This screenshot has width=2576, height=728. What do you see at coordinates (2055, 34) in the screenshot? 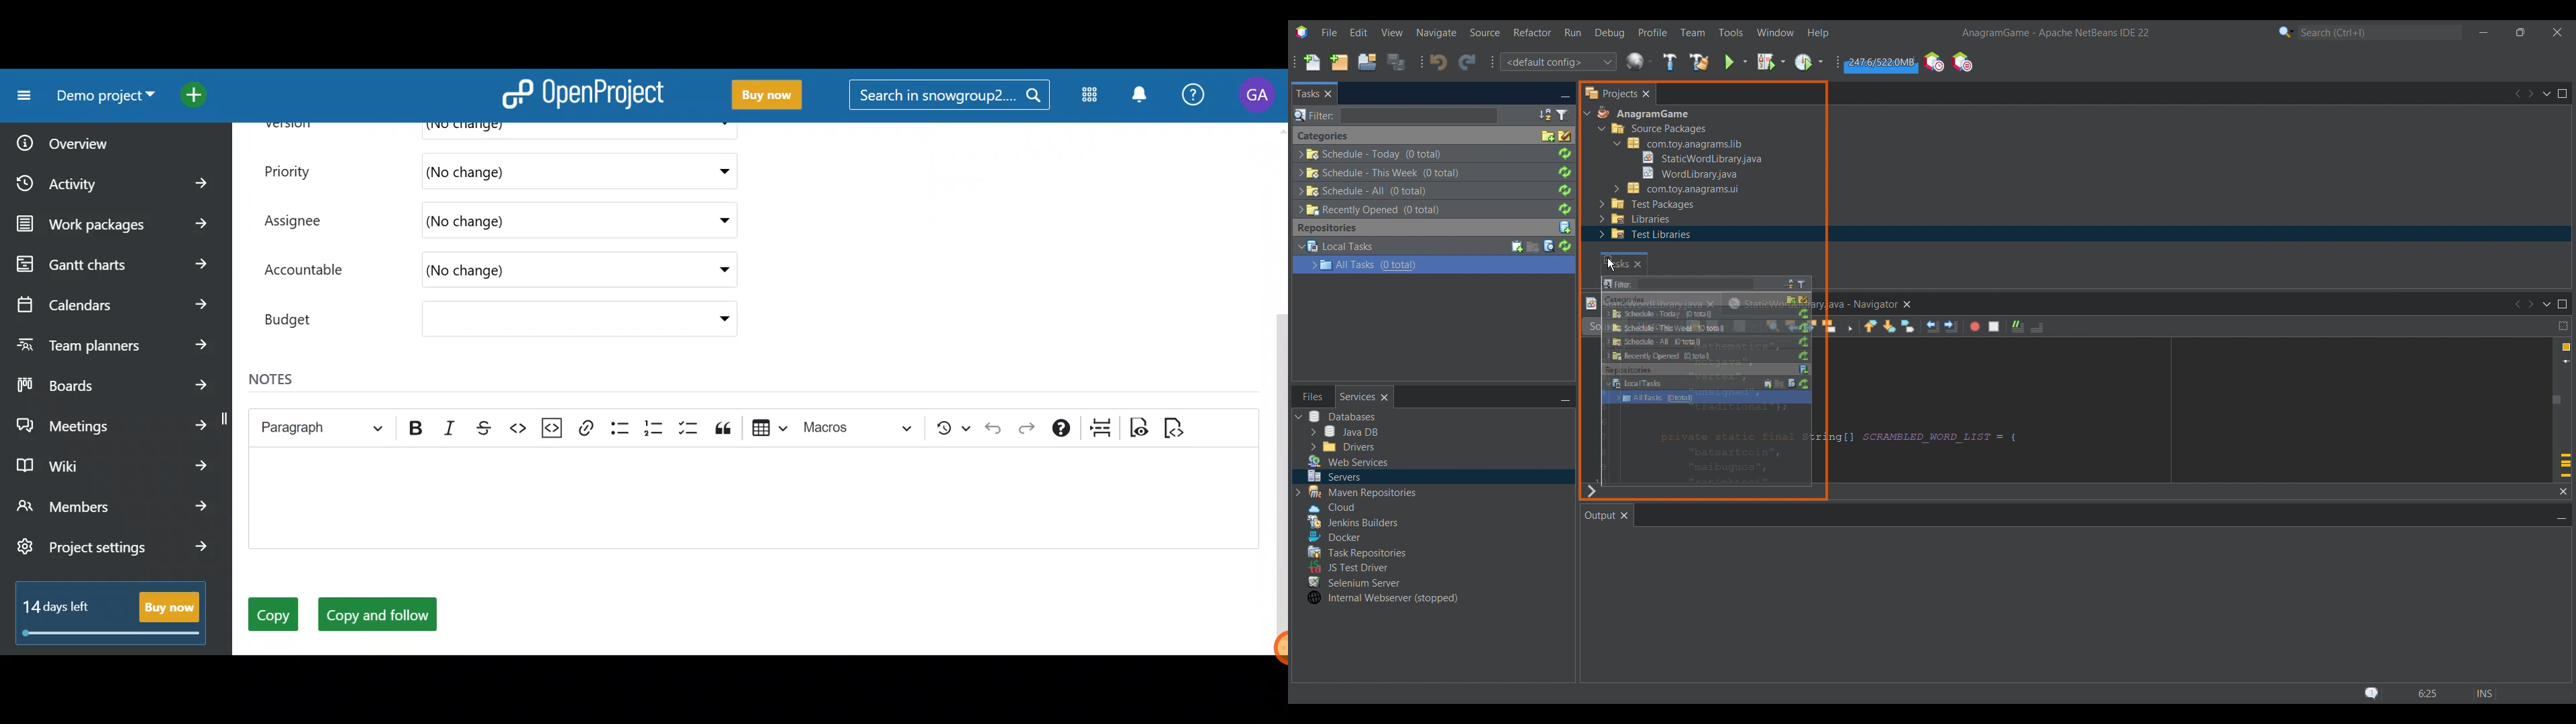
I see `Software name and version` at bounding box center [2055, 34].